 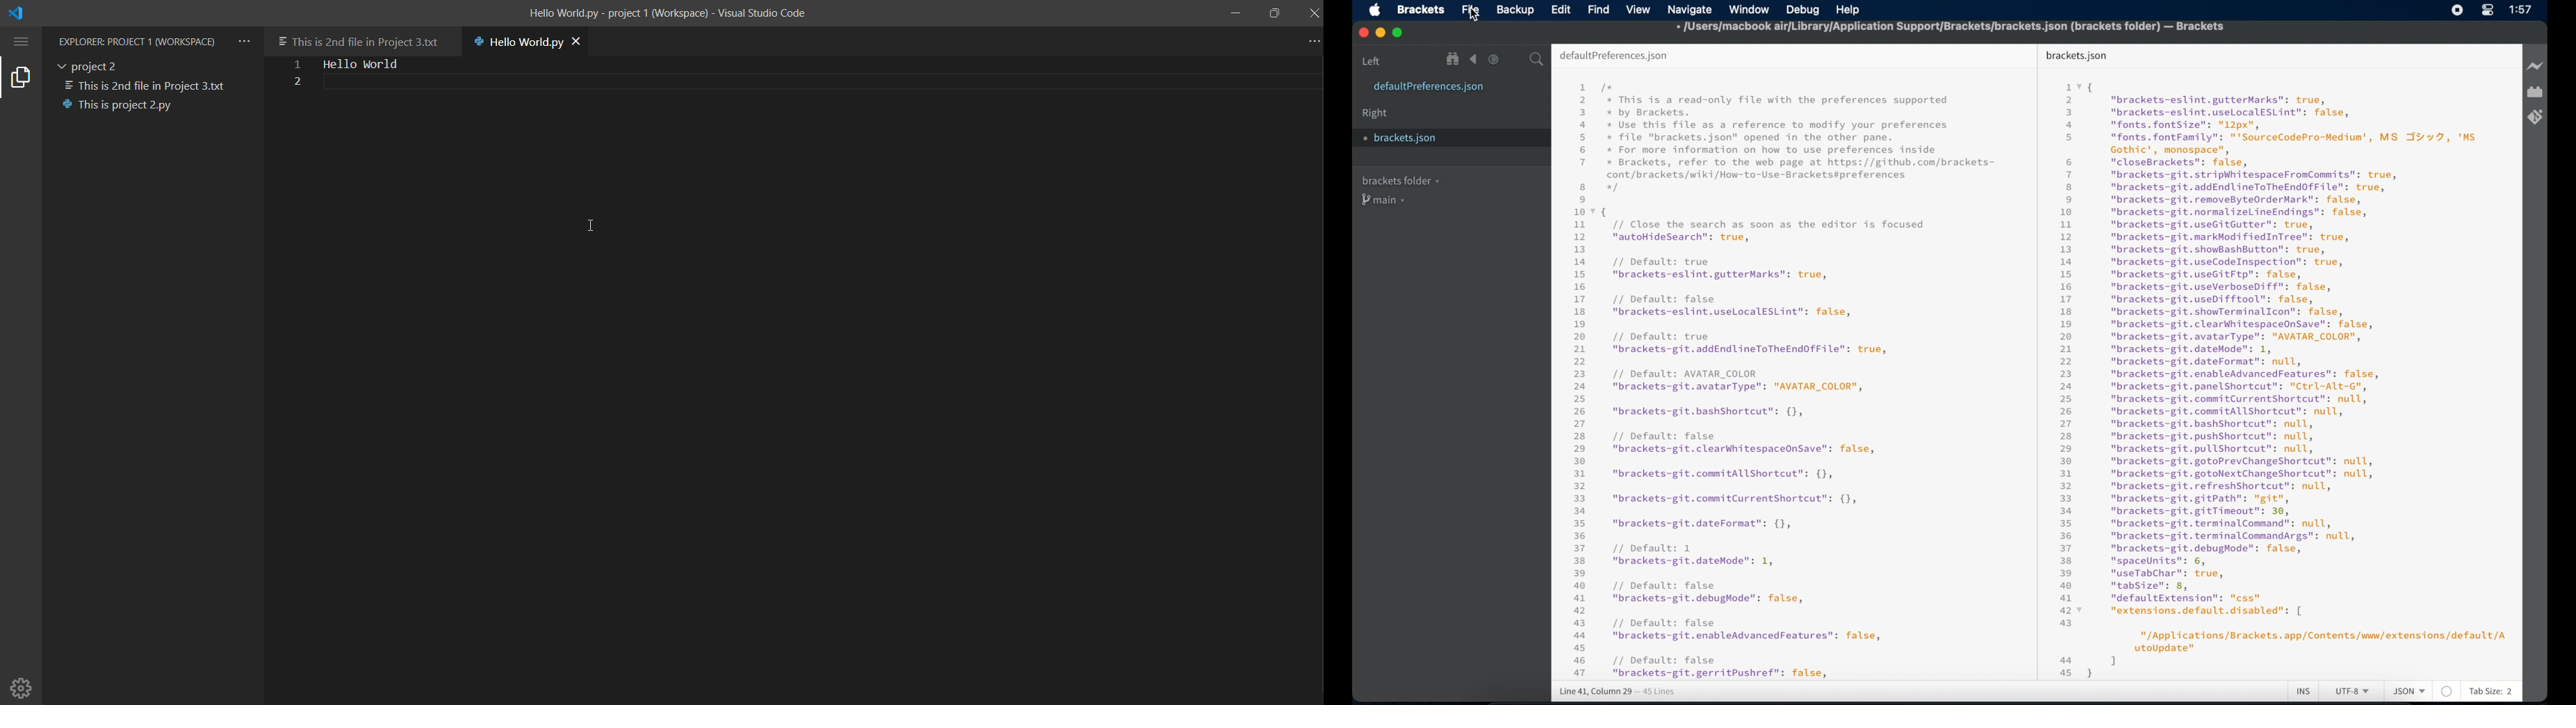 I want to click on 1:57, so click(x=2522, y=10).